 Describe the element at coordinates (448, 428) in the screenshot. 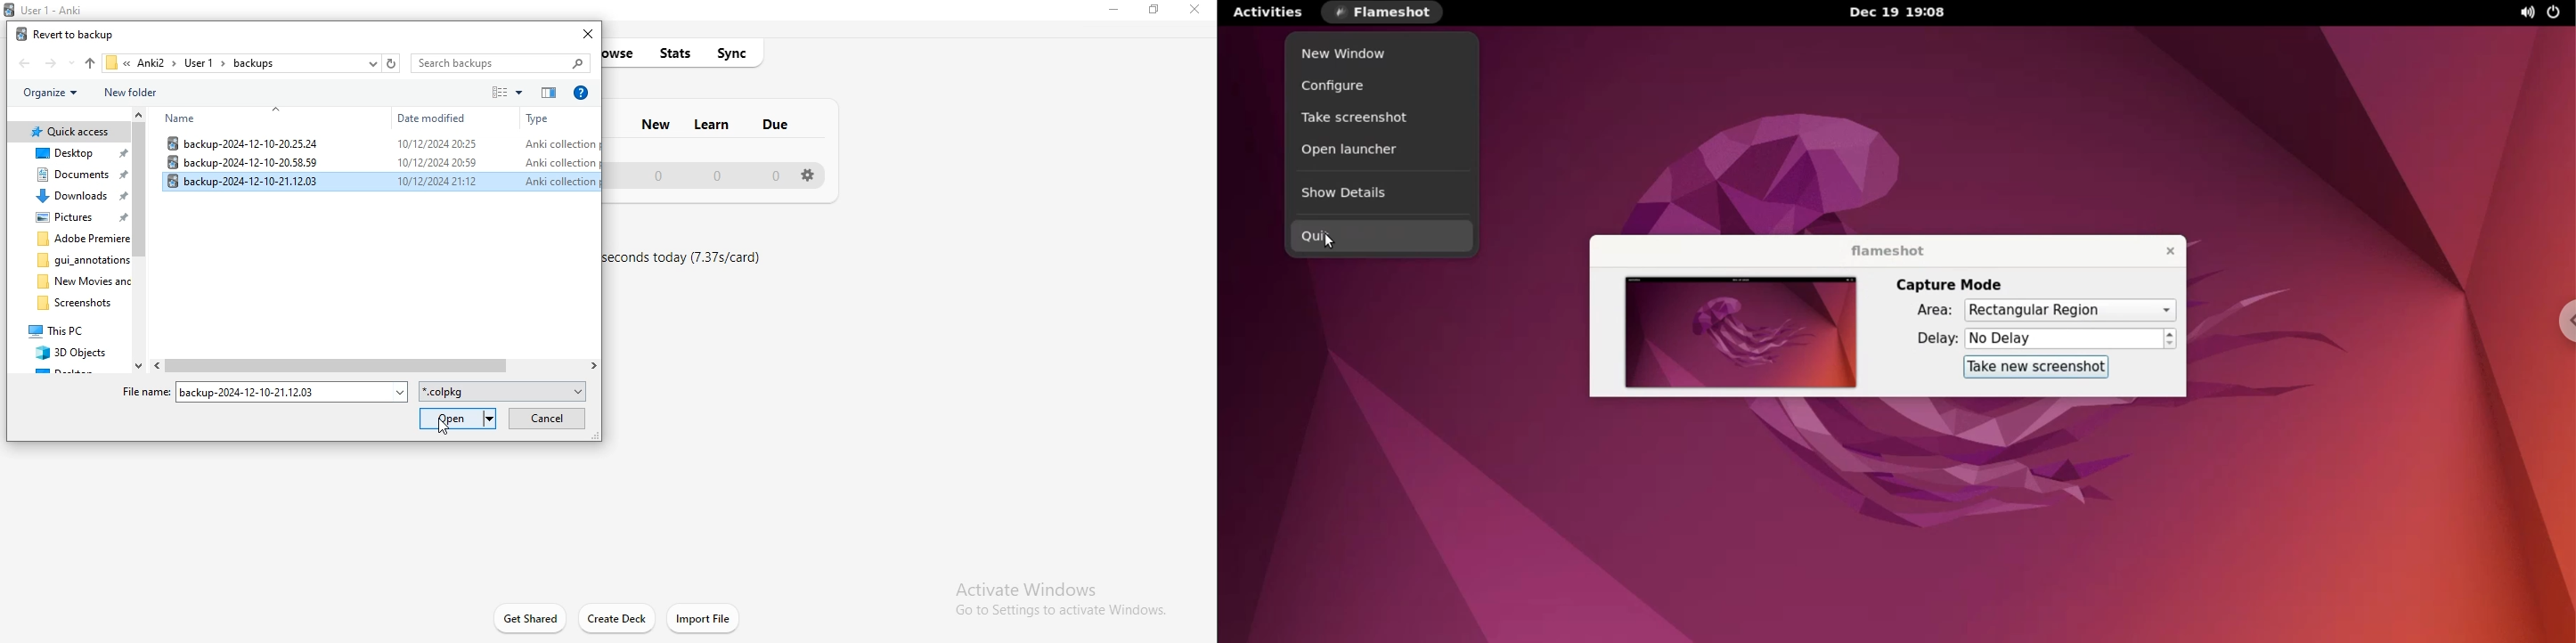

I see `Cursor` at that location.